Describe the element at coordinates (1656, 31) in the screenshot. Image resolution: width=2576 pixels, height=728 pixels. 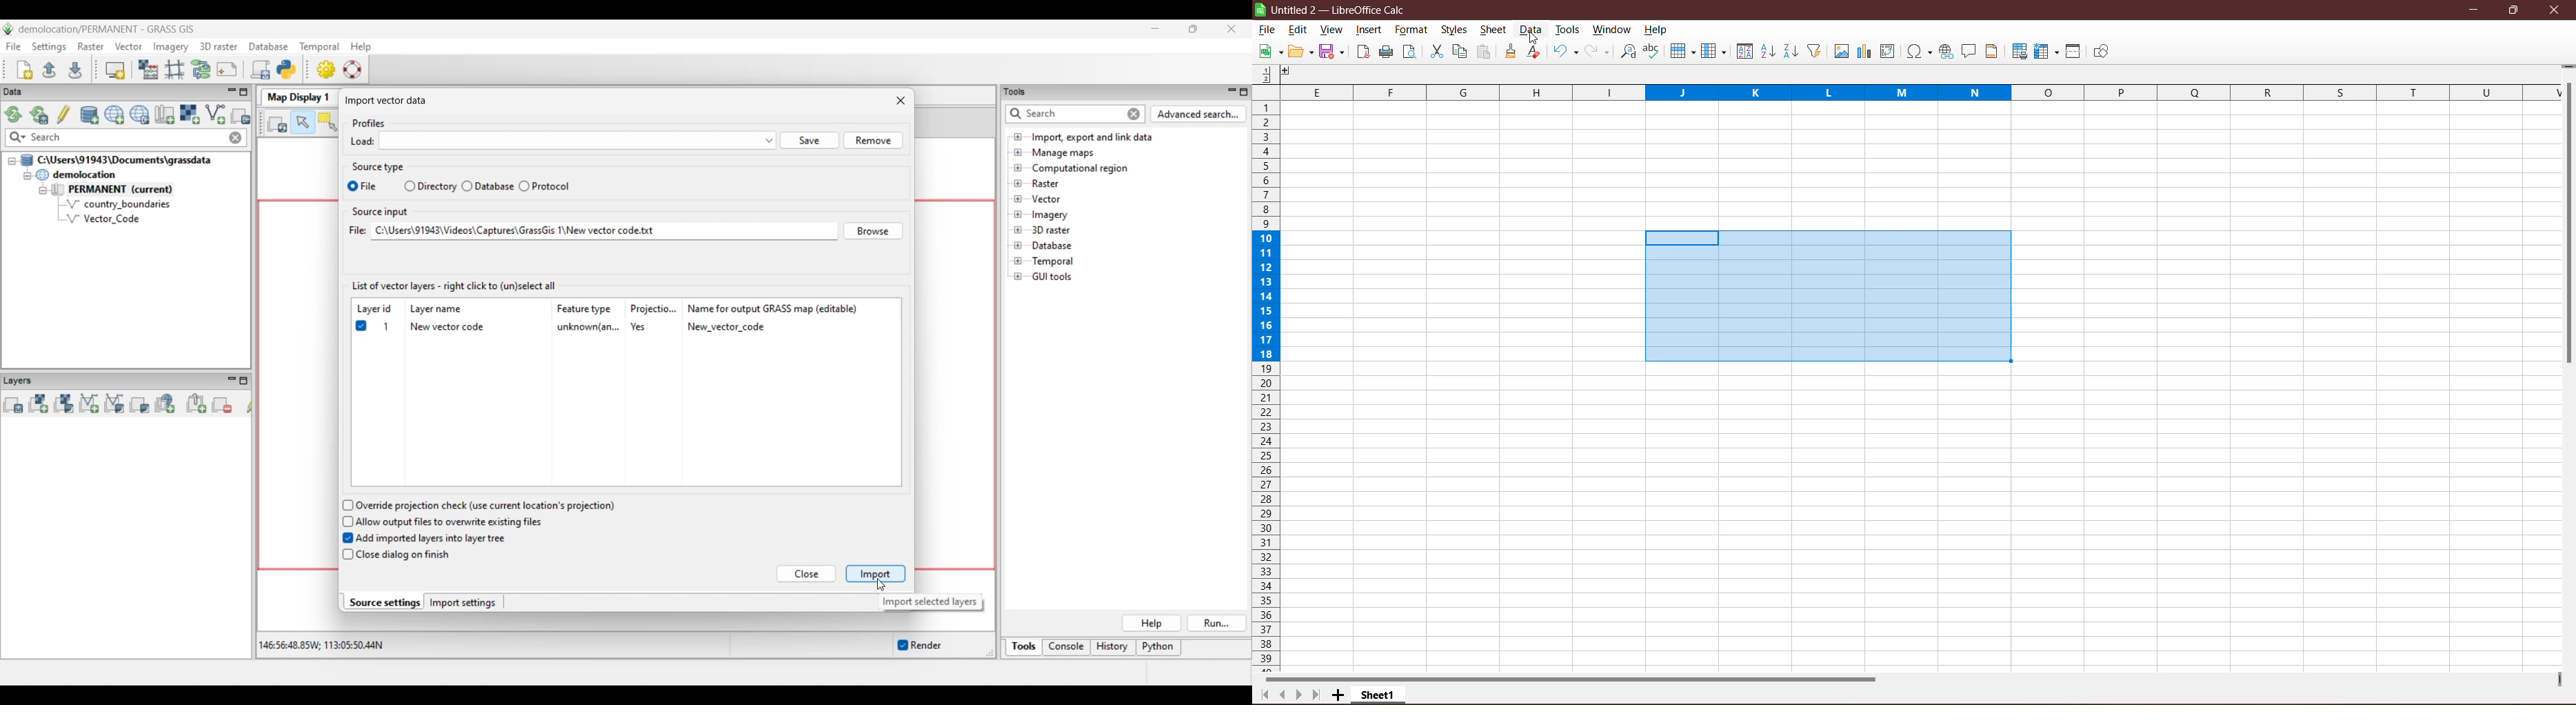
I see `Help` at that location.